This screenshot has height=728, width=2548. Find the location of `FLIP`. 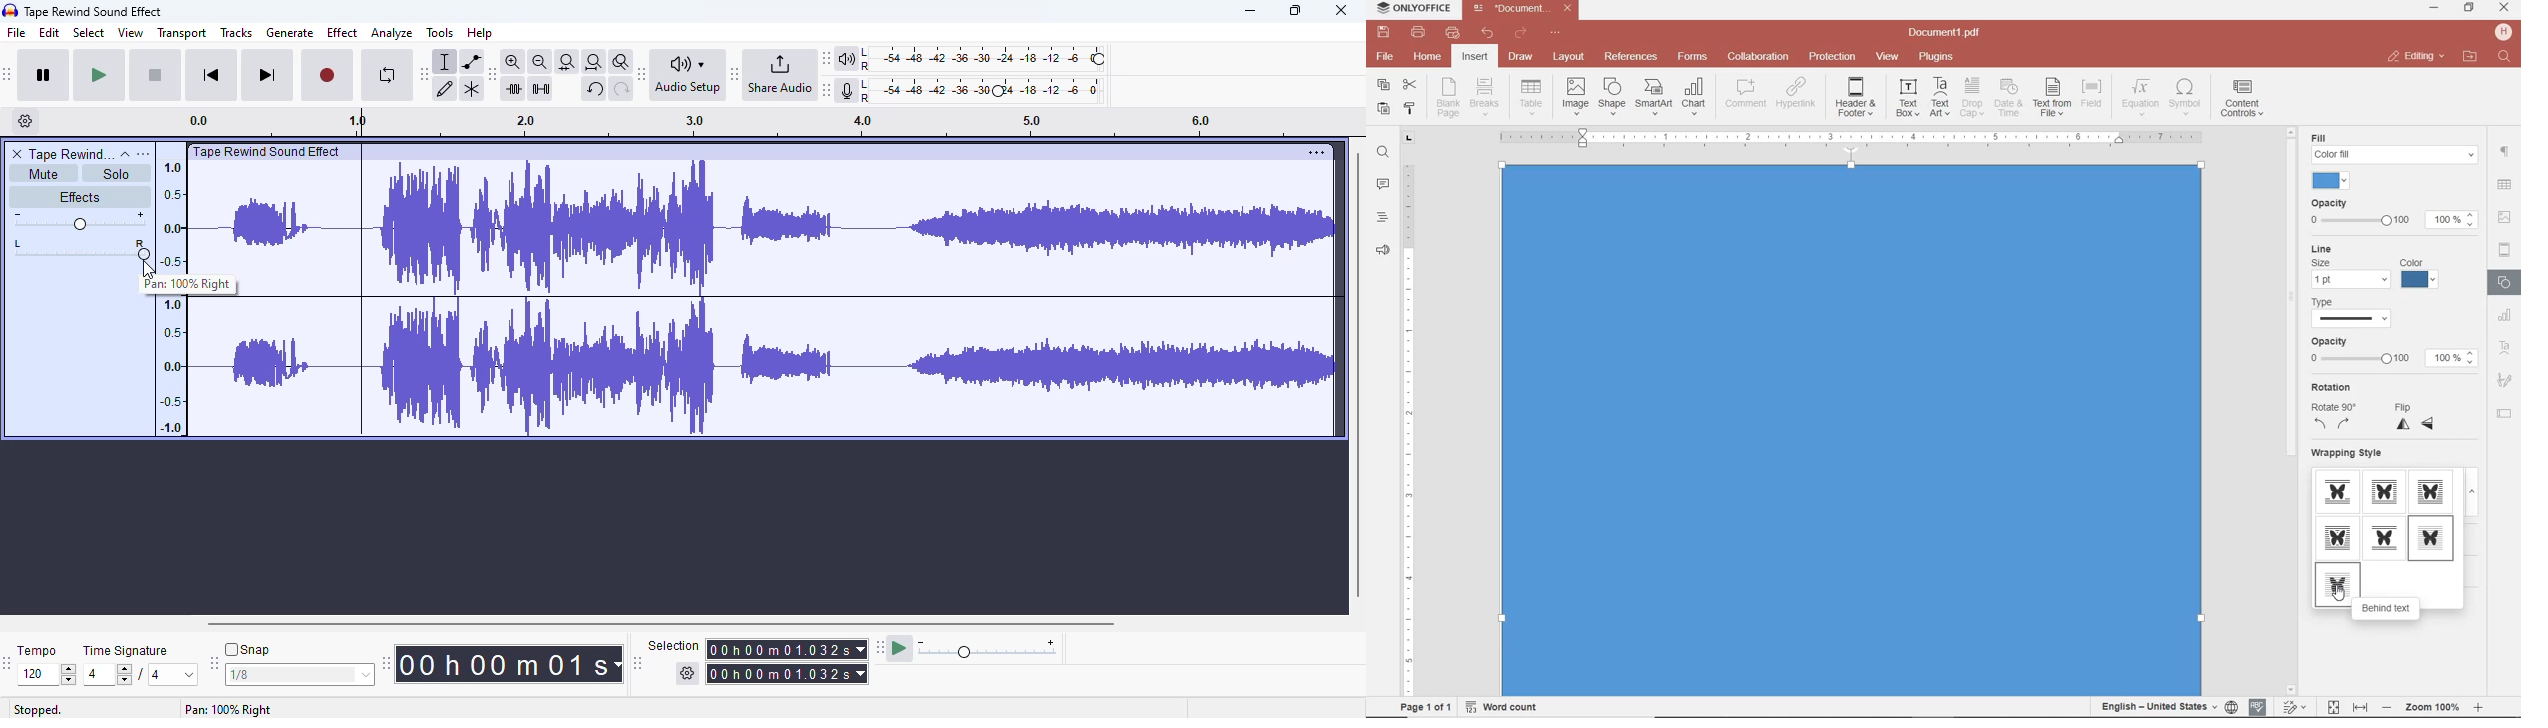

FLIP is located at coordinates (2418, 417).